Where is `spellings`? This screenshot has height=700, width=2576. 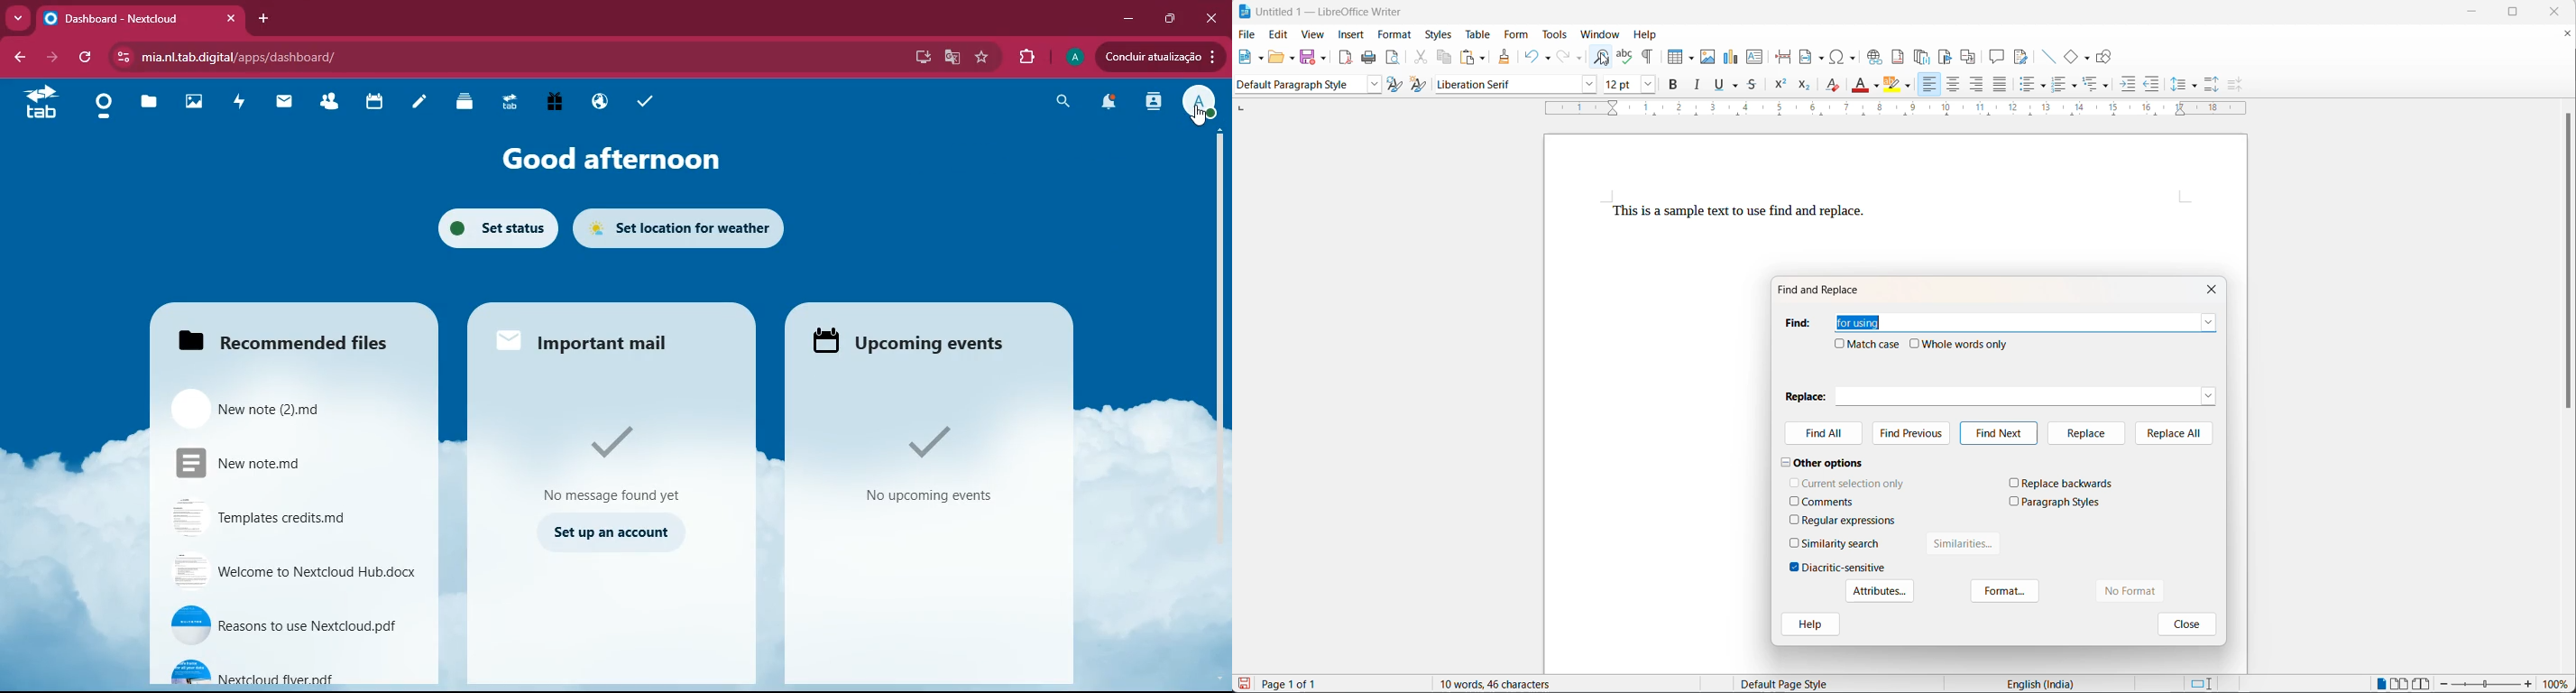
spellings is located at coordinates (1625, 52).